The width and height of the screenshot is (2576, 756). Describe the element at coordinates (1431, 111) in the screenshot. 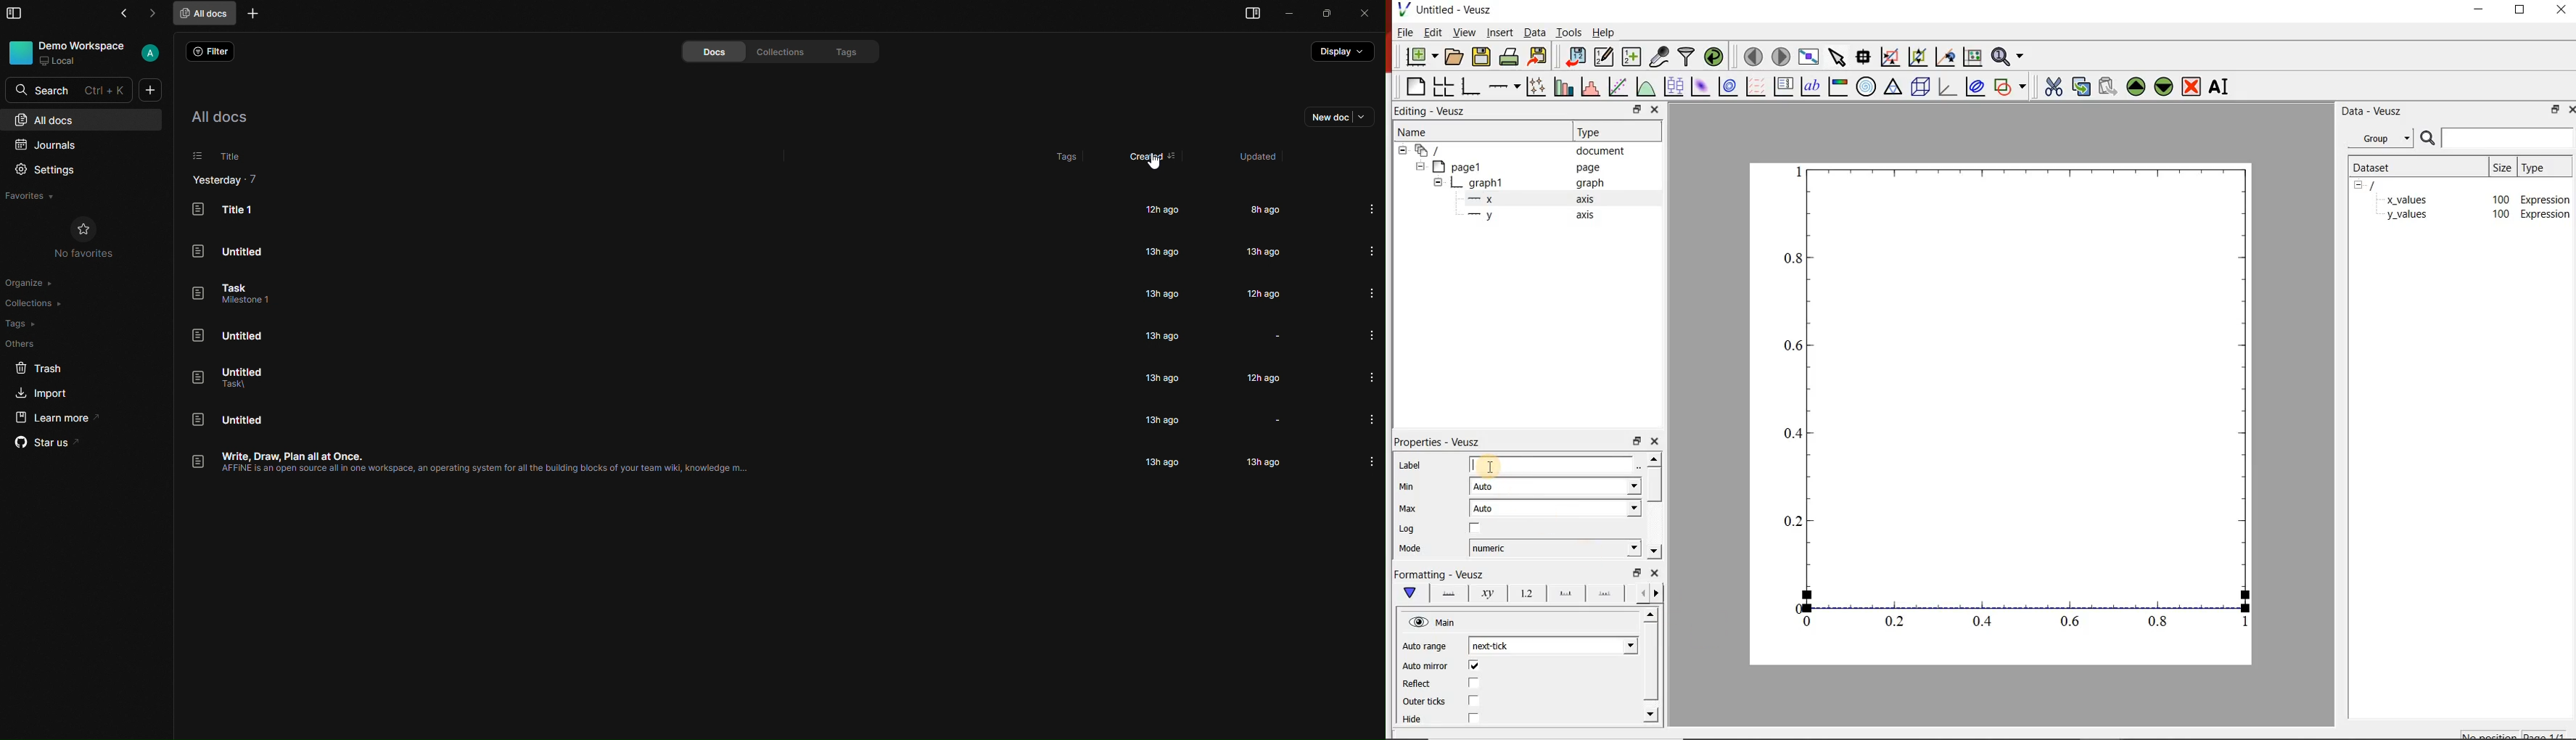

I see `Editing - Veusz` at that location.